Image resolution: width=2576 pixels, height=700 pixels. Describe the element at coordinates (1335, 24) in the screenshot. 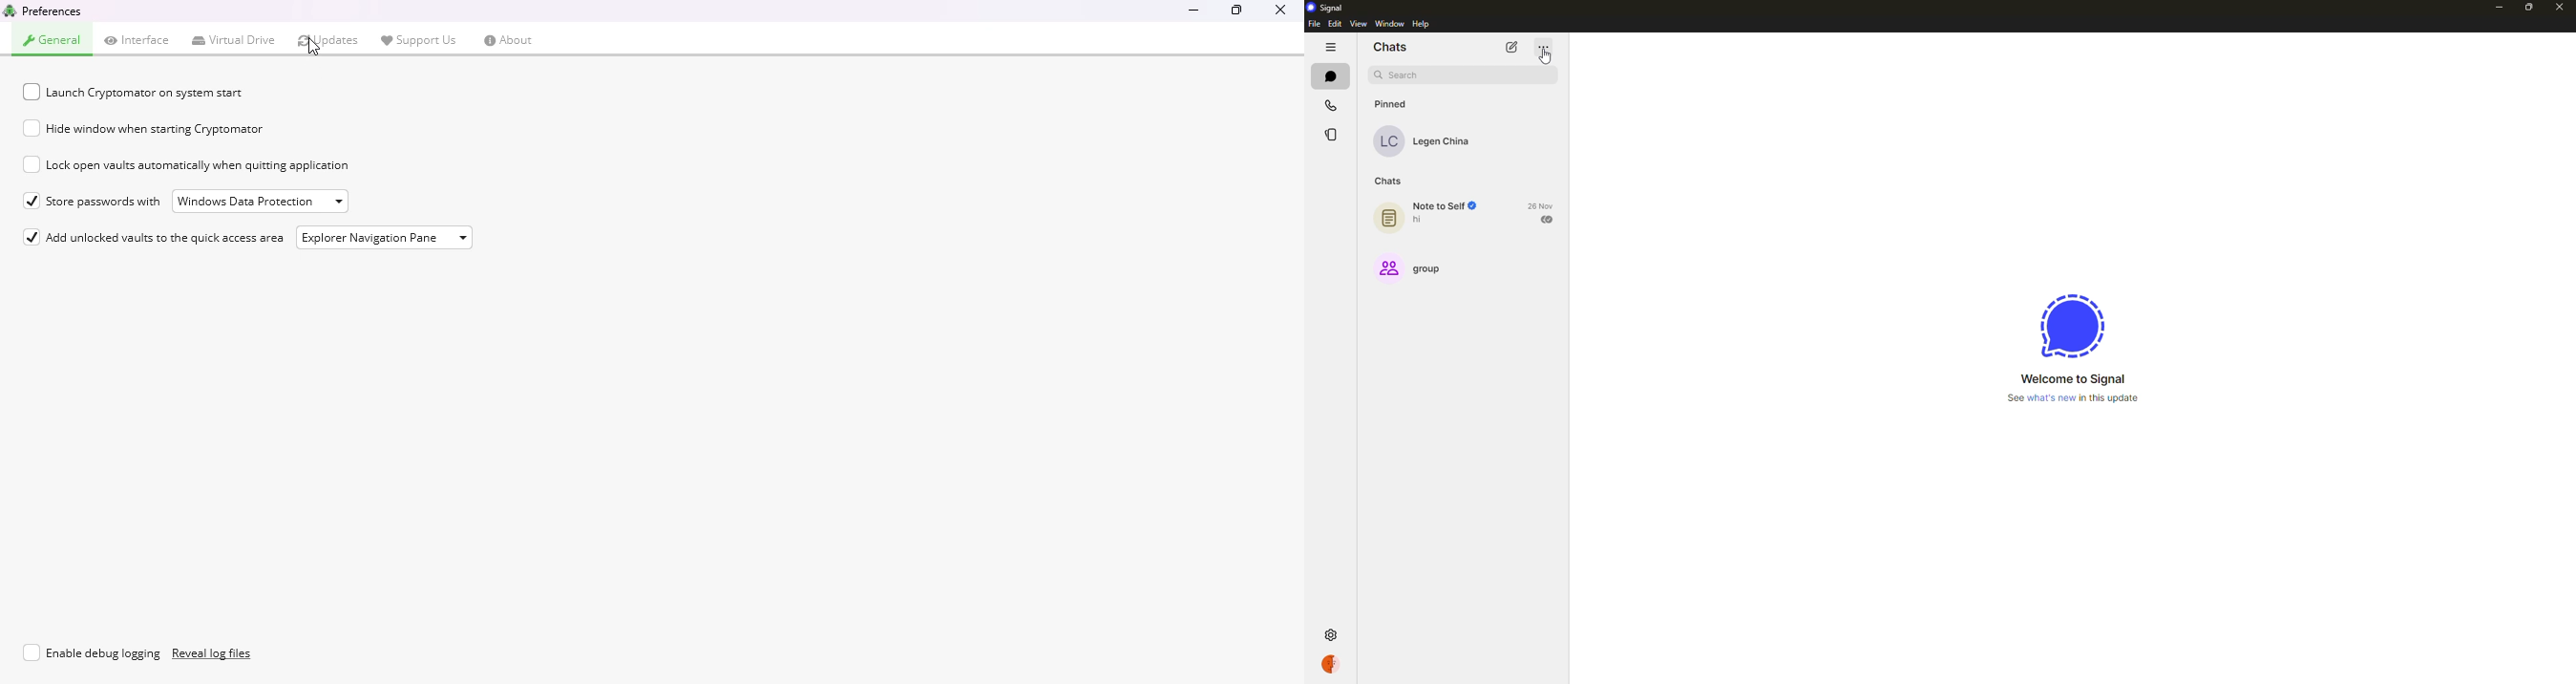

I see `edit` at that location.